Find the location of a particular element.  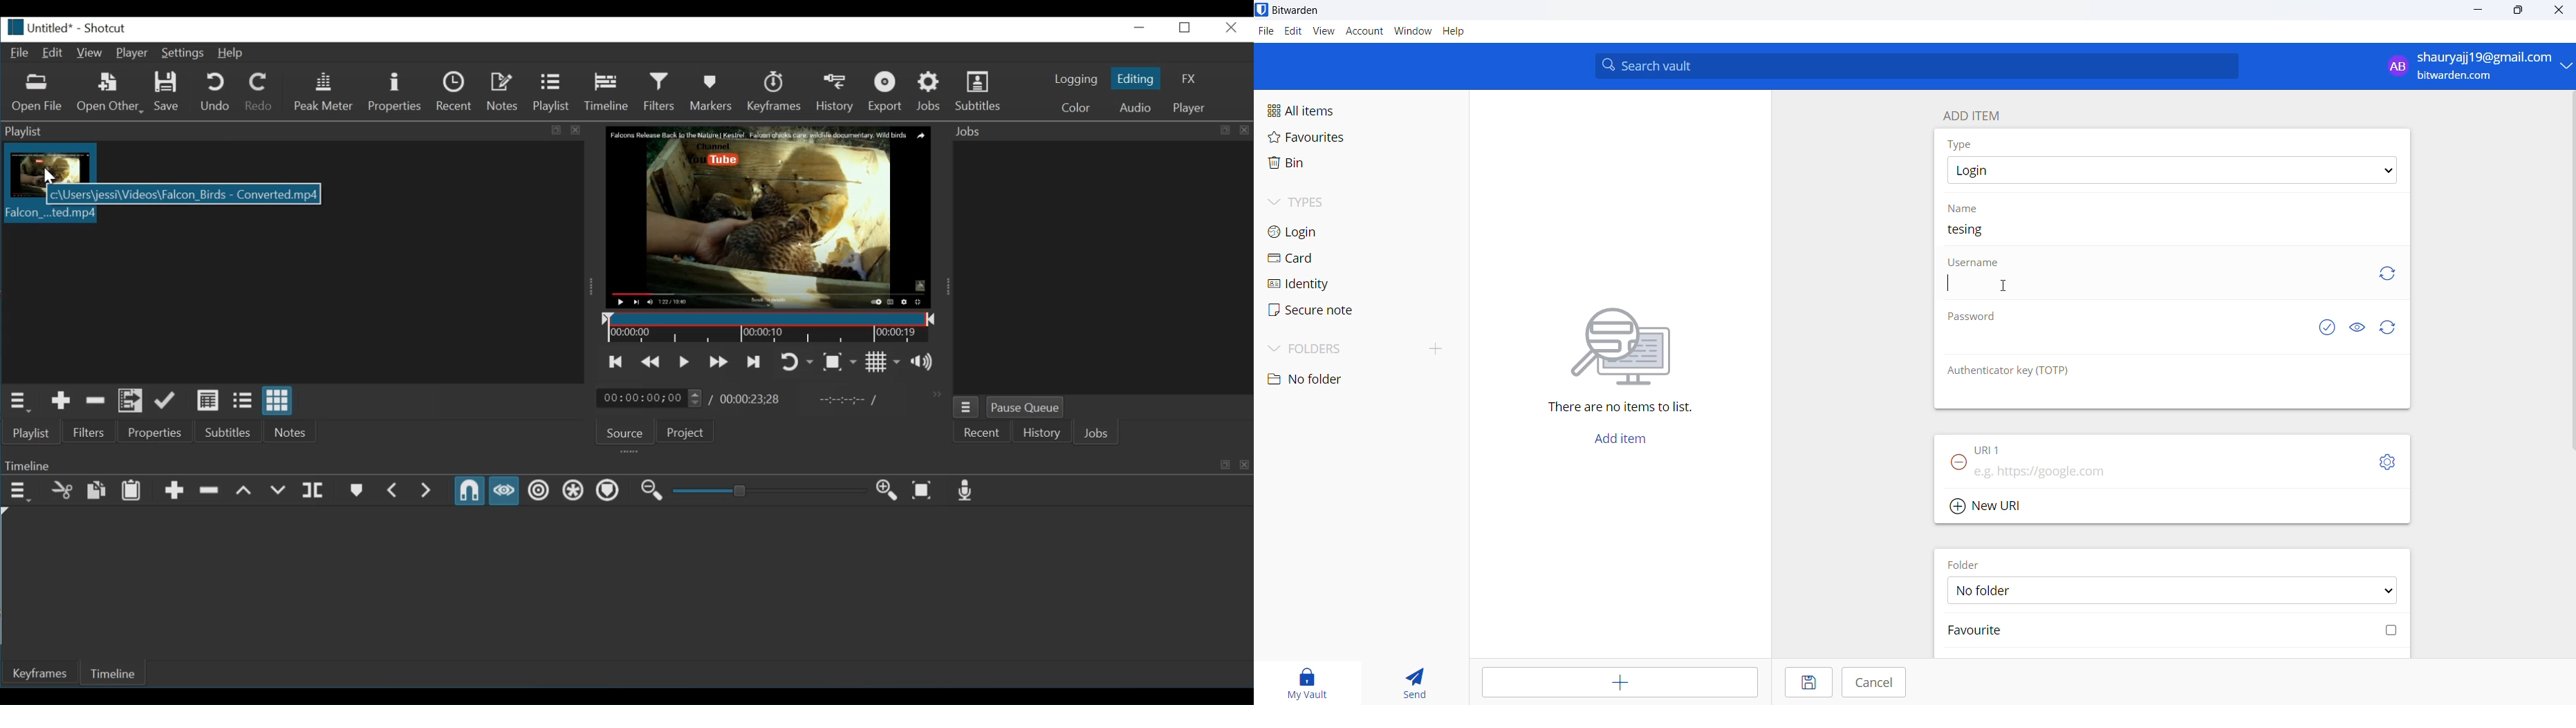

Total Duration is located at coordinates (750, 400).